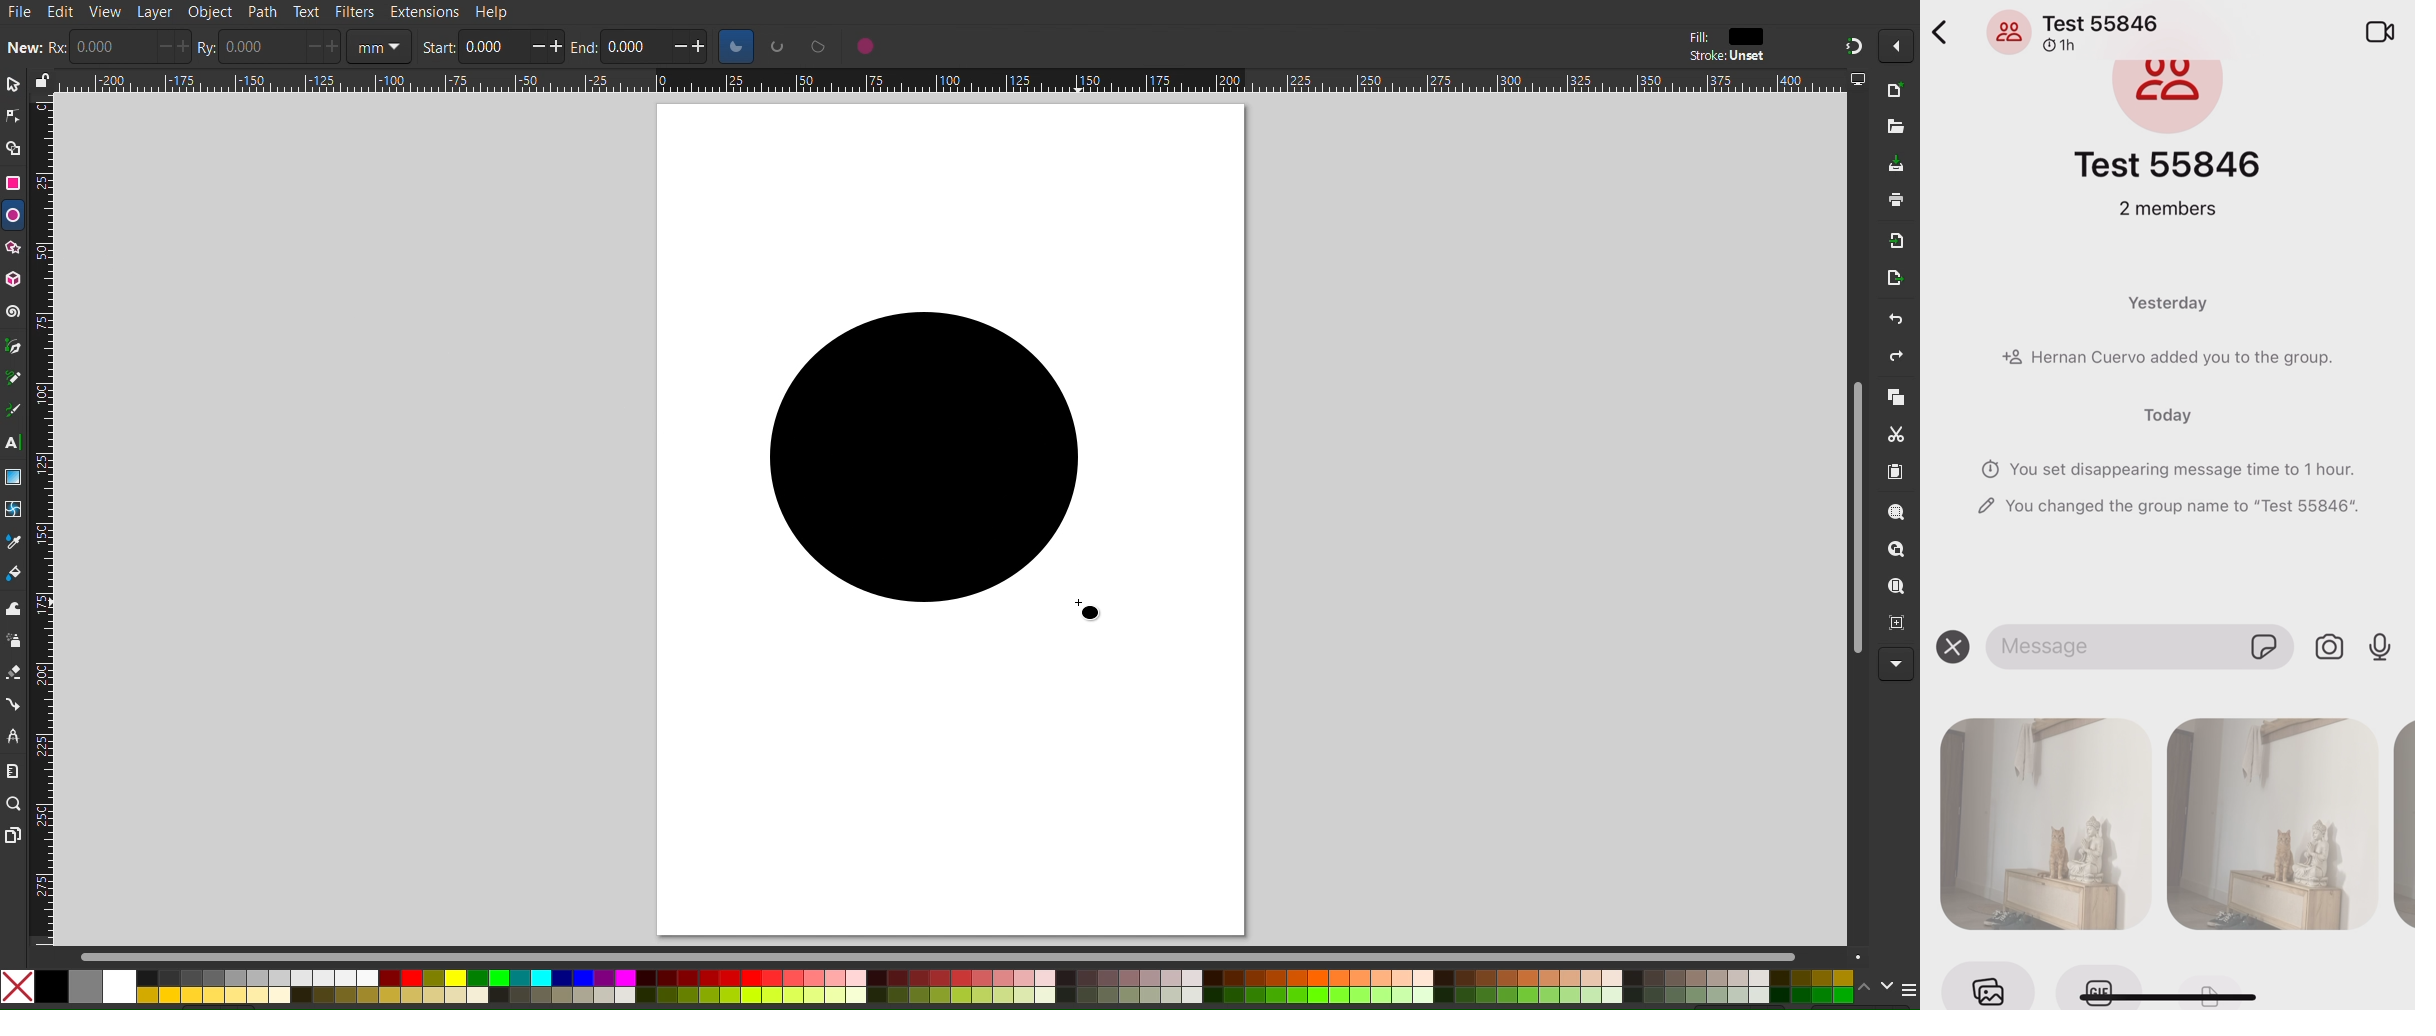 The width and height of the screenshot is (2436, 1036). I want to click on menu, so click(1908, 991).